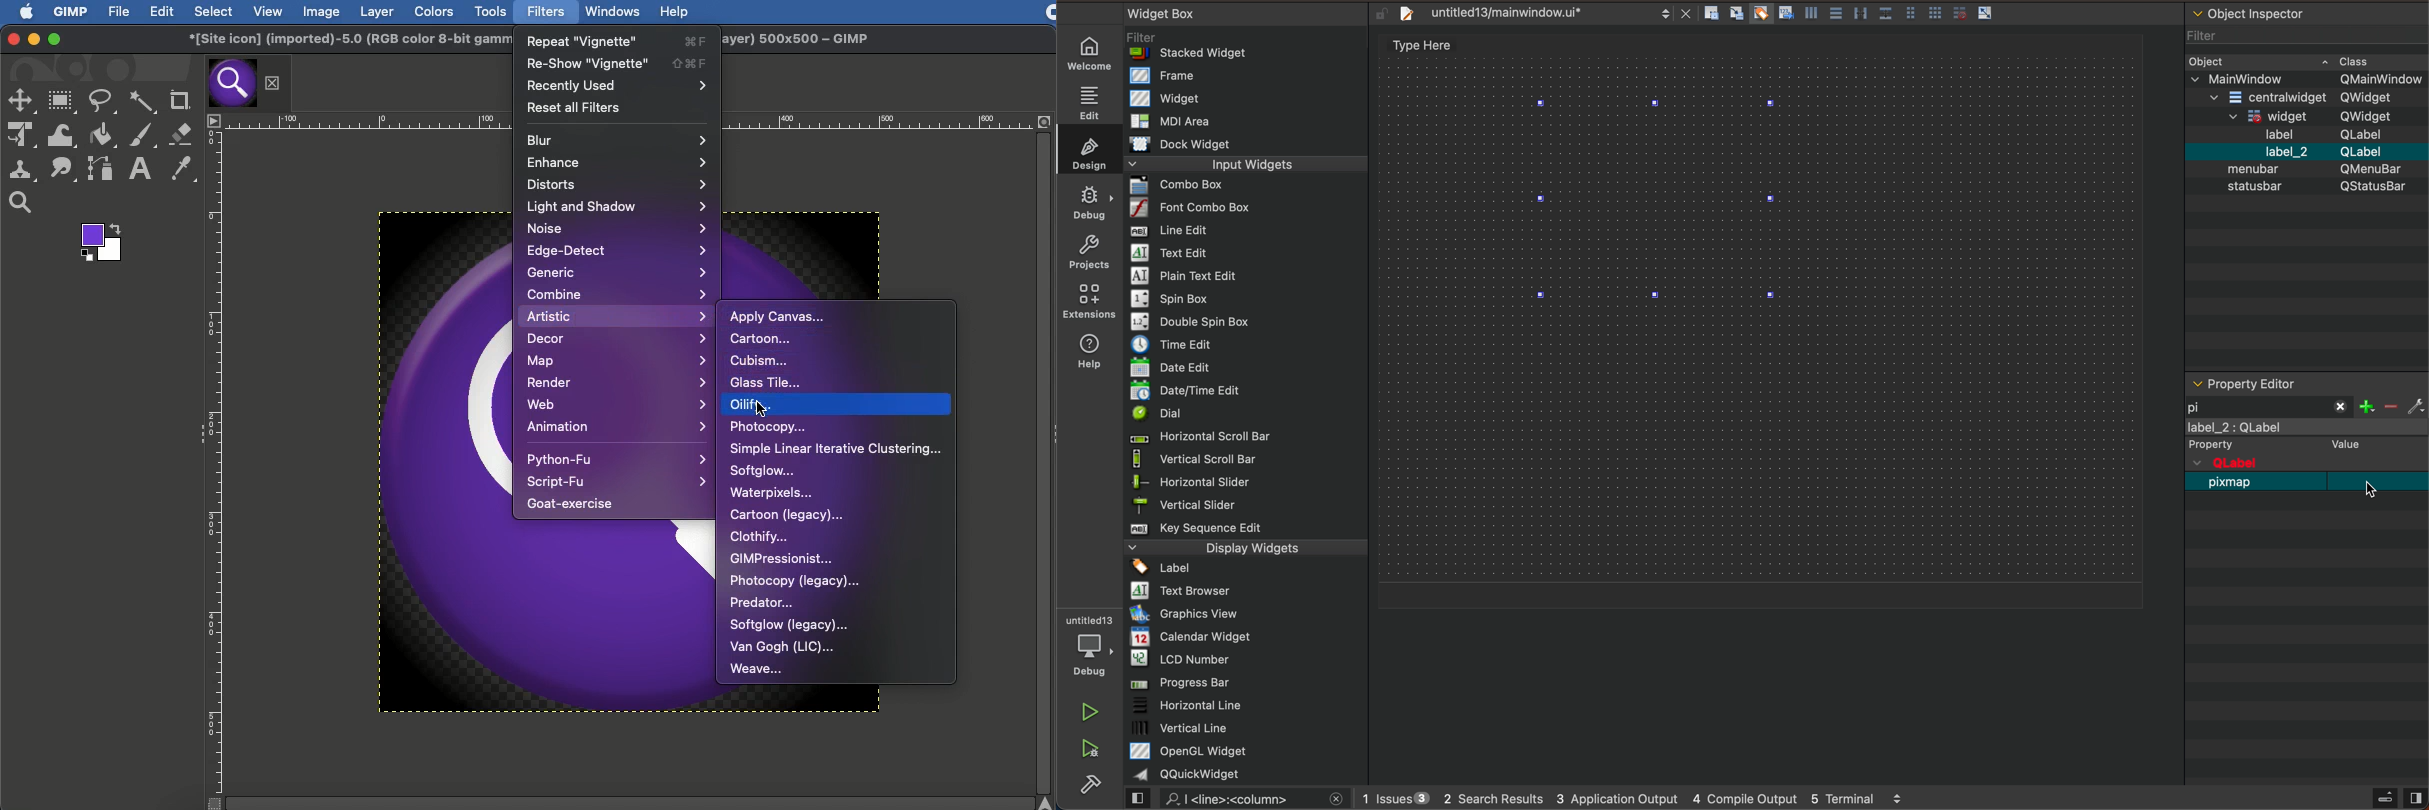 This screenshot has width=2436, height=812. I want to click on type here, so click(1428, 46).